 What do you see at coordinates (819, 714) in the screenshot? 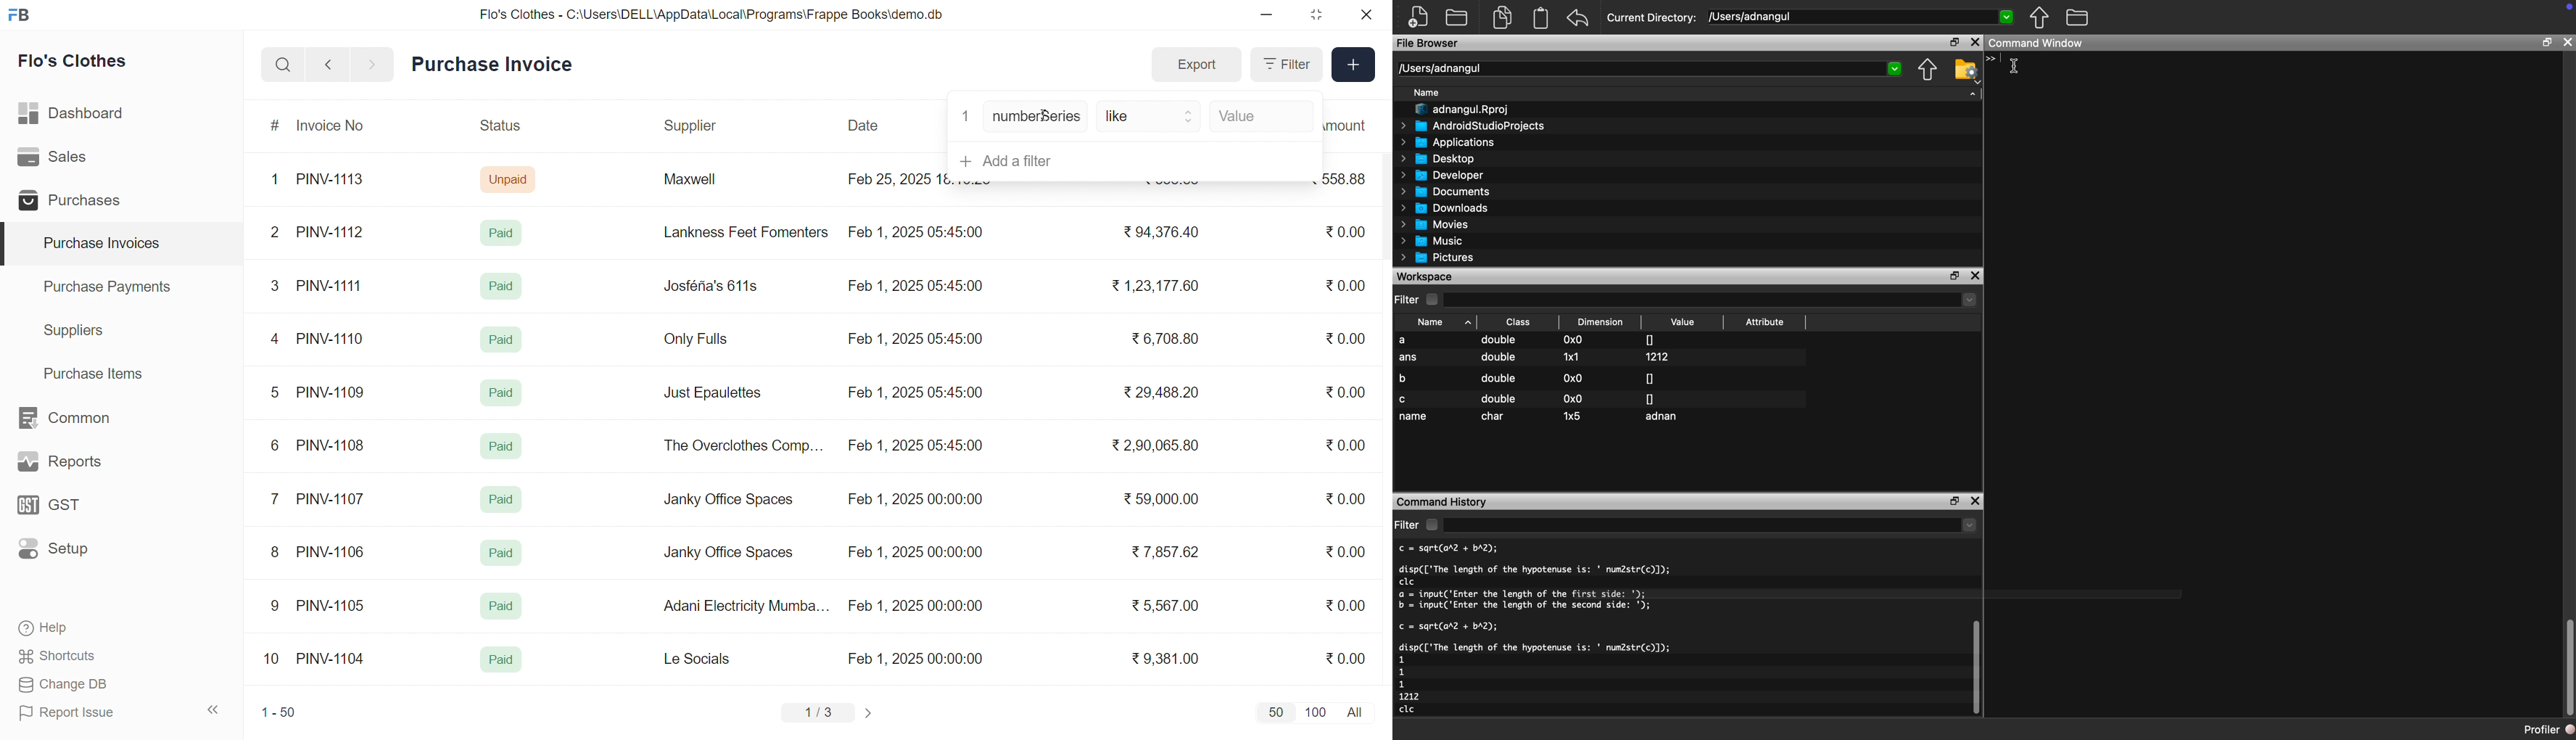
I see `1/3` at bounding box center [819, 714].